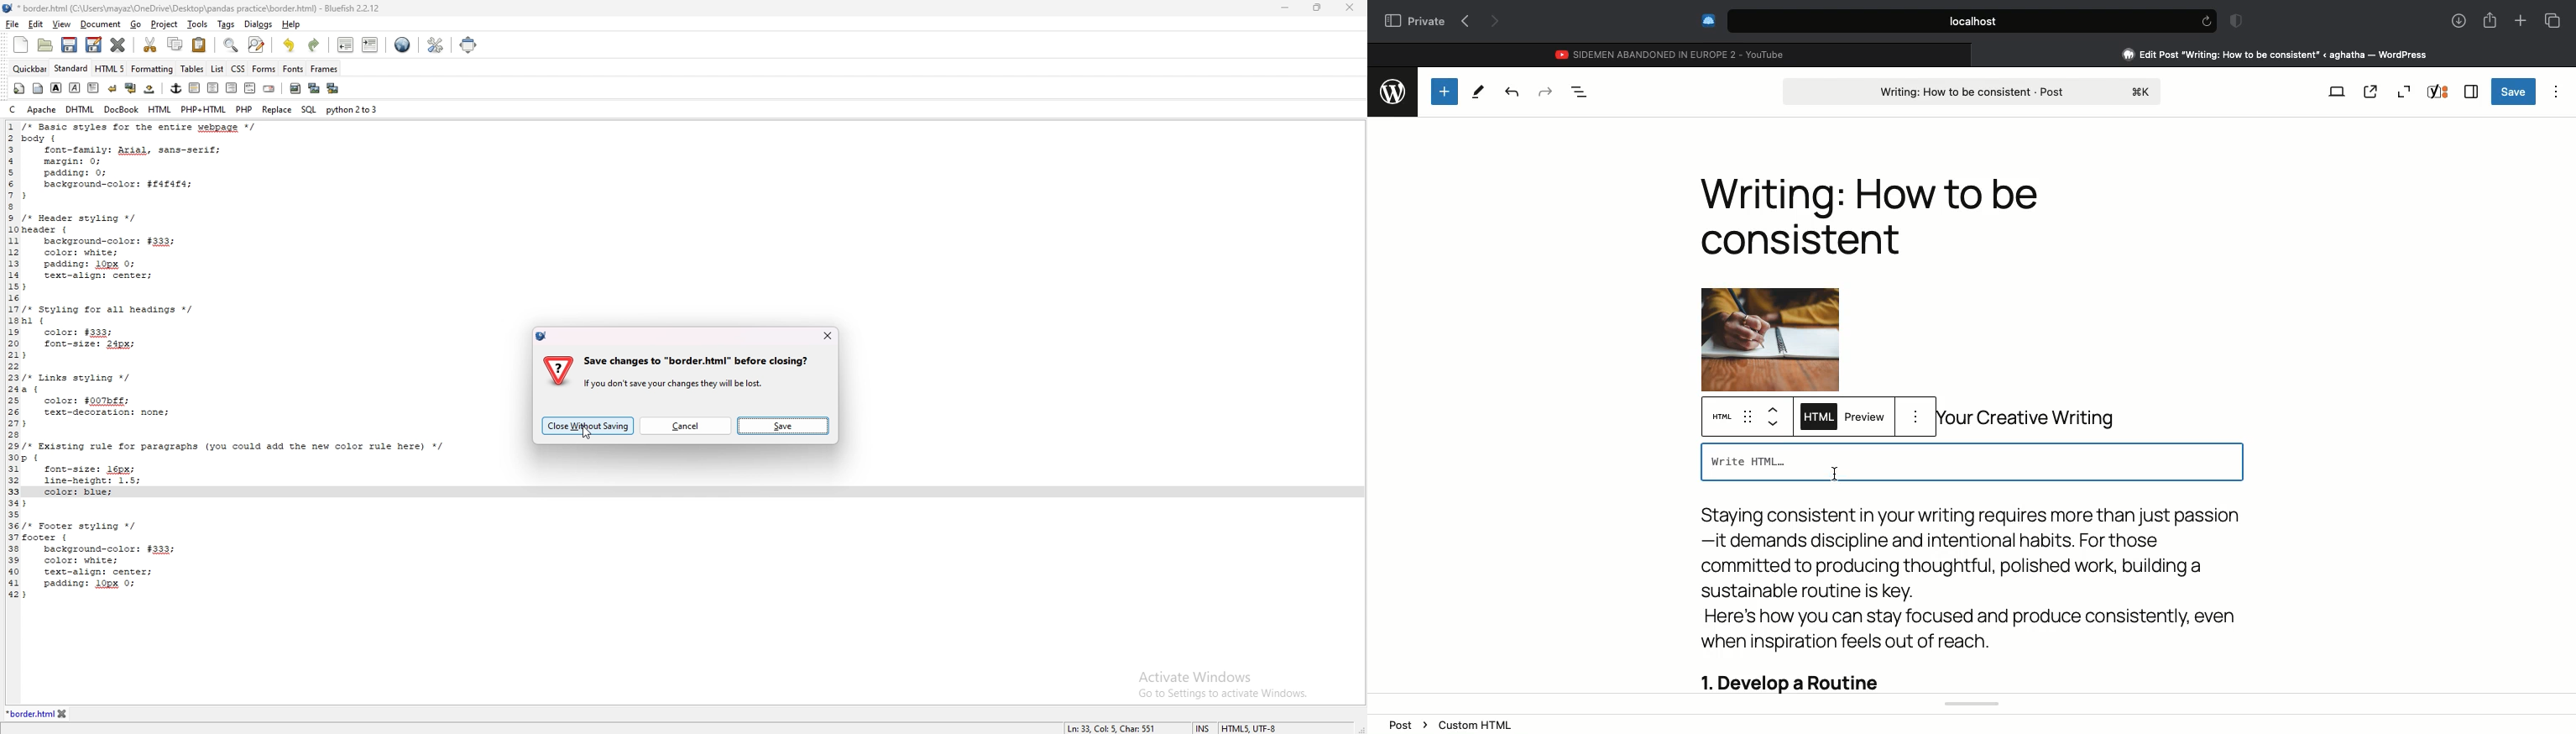 This screenshot has height=756, width=2576. Describe the element at coordinates (1497, 23) in the screenshot. I see `Next page` at that location.